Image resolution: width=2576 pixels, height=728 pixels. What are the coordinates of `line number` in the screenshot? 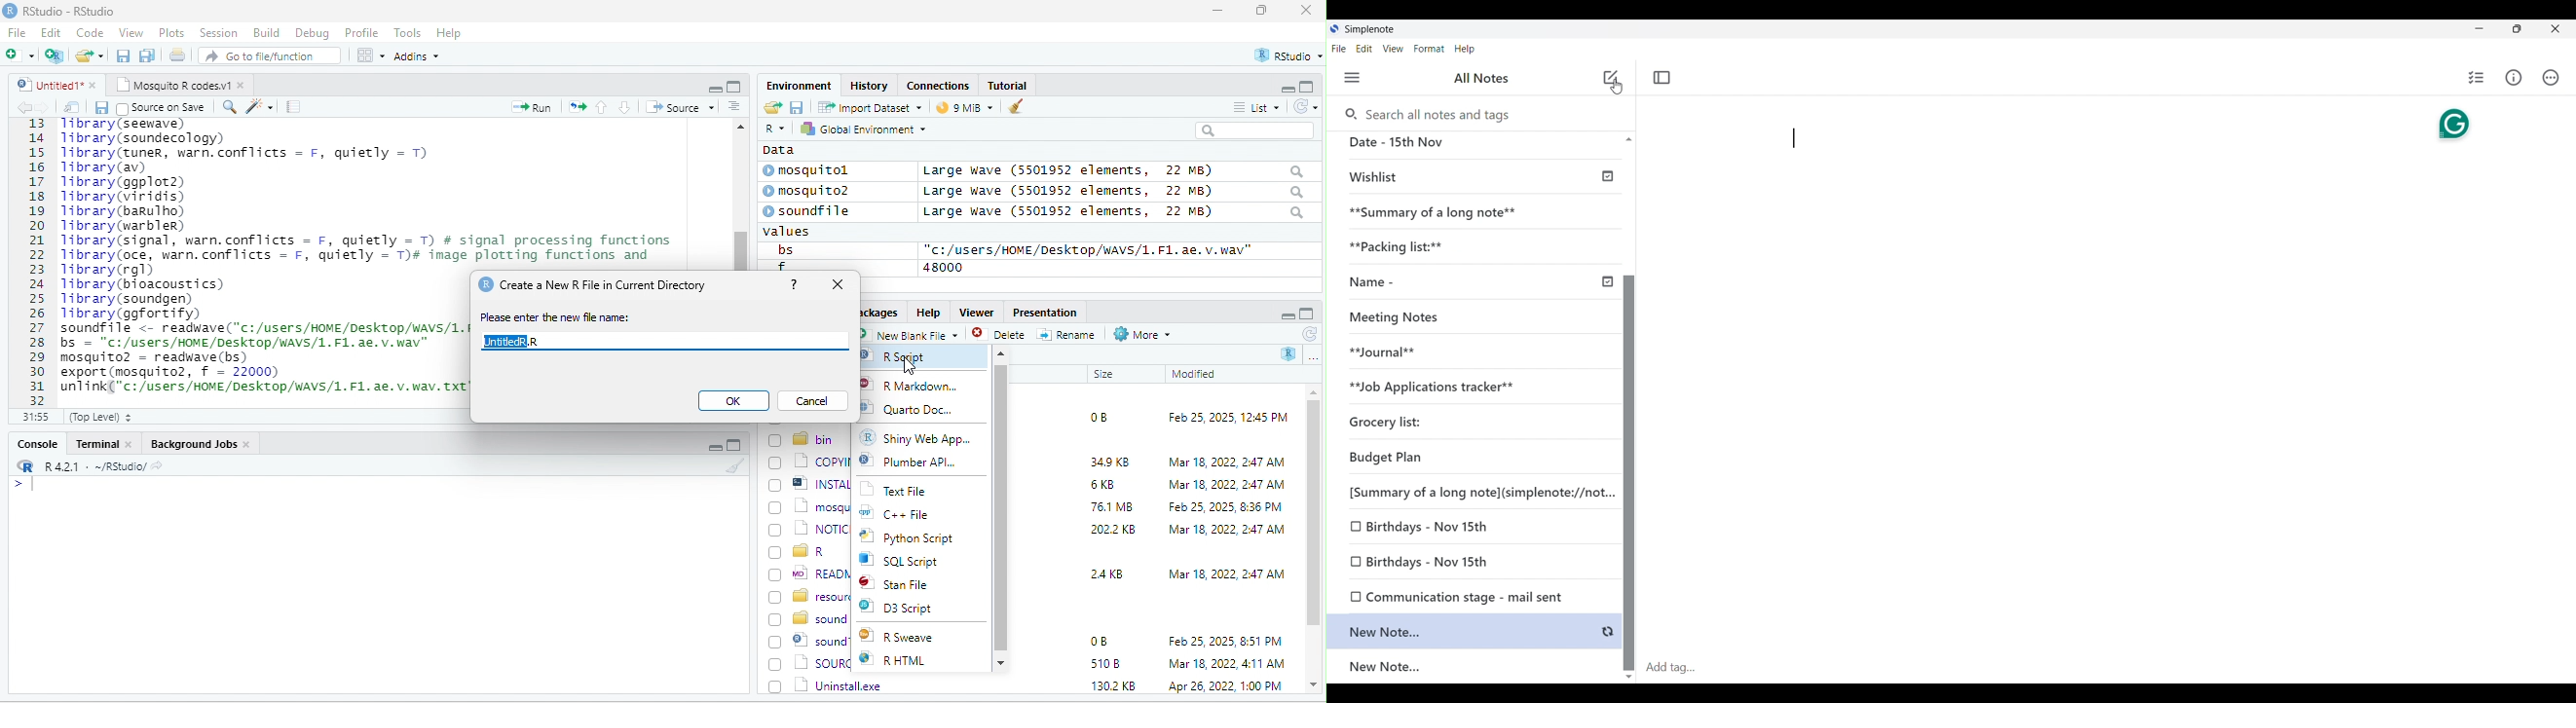 It's located at (39, 261).